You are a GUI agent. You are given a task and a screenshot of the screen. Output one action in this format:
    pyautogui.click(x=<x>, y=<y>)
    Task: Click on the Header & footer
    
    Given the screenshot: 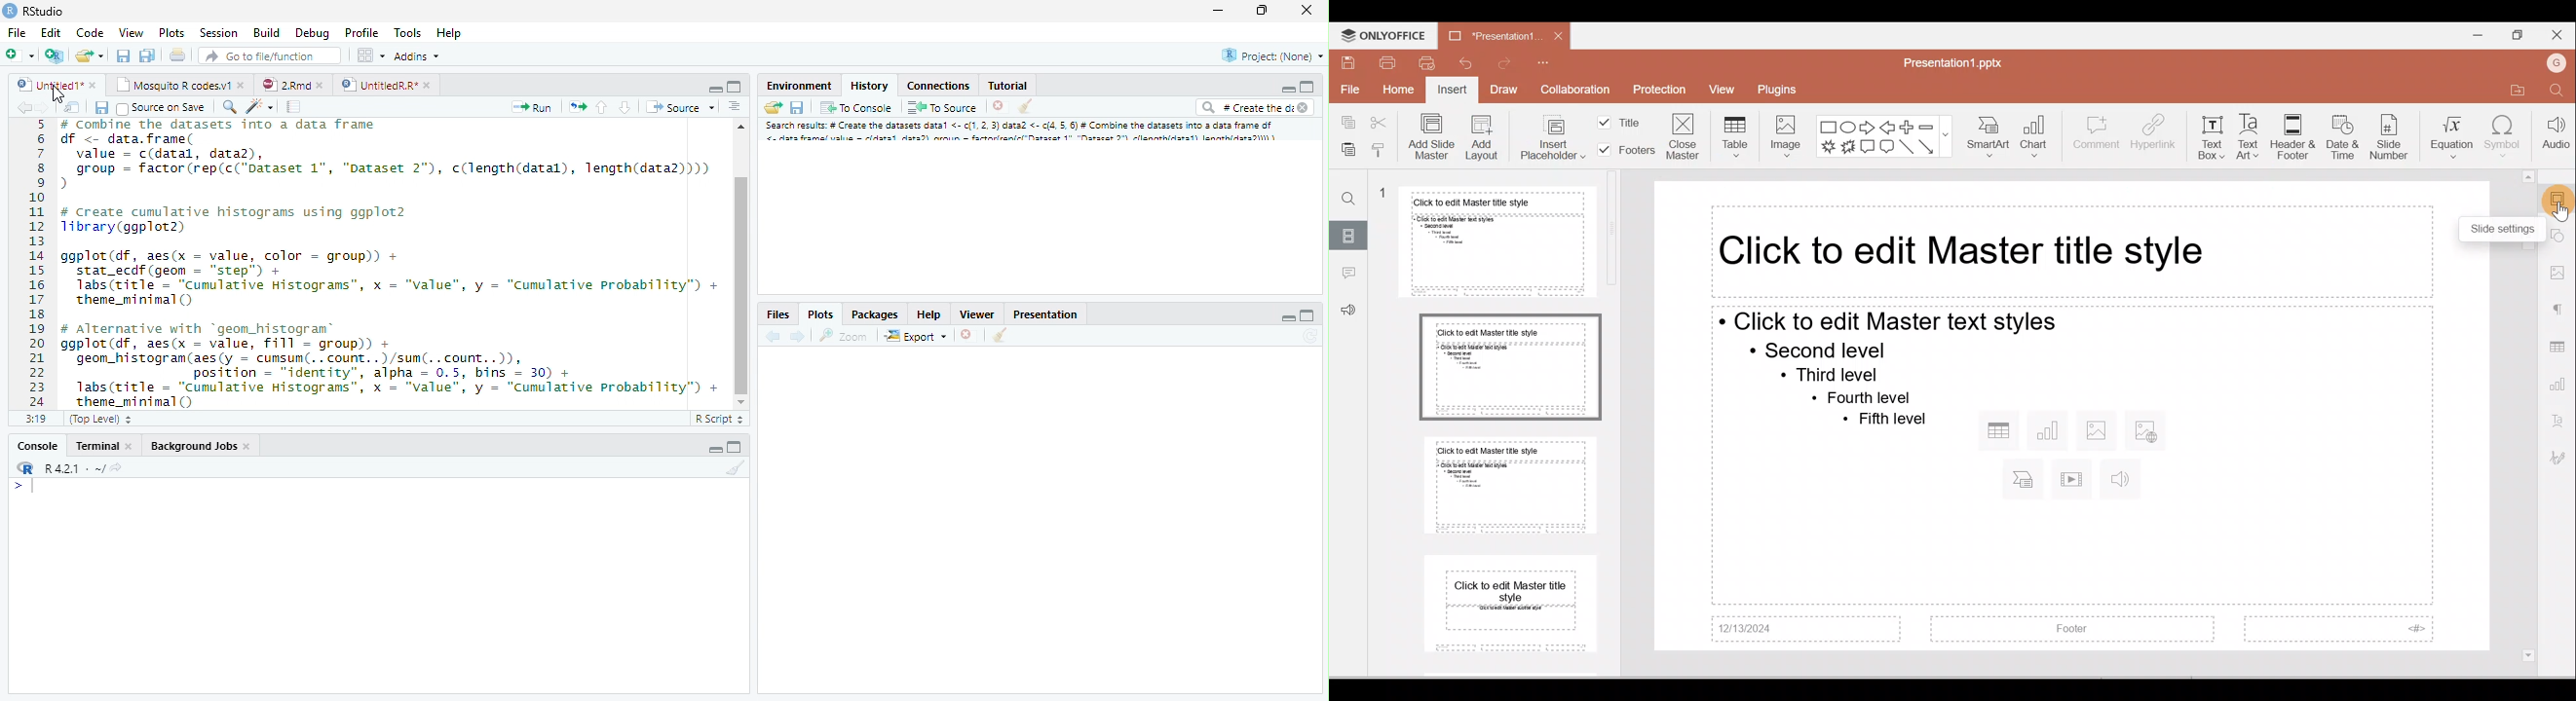 What is the action you would take?
    pyautogui.click(x=2292, y=136)
    